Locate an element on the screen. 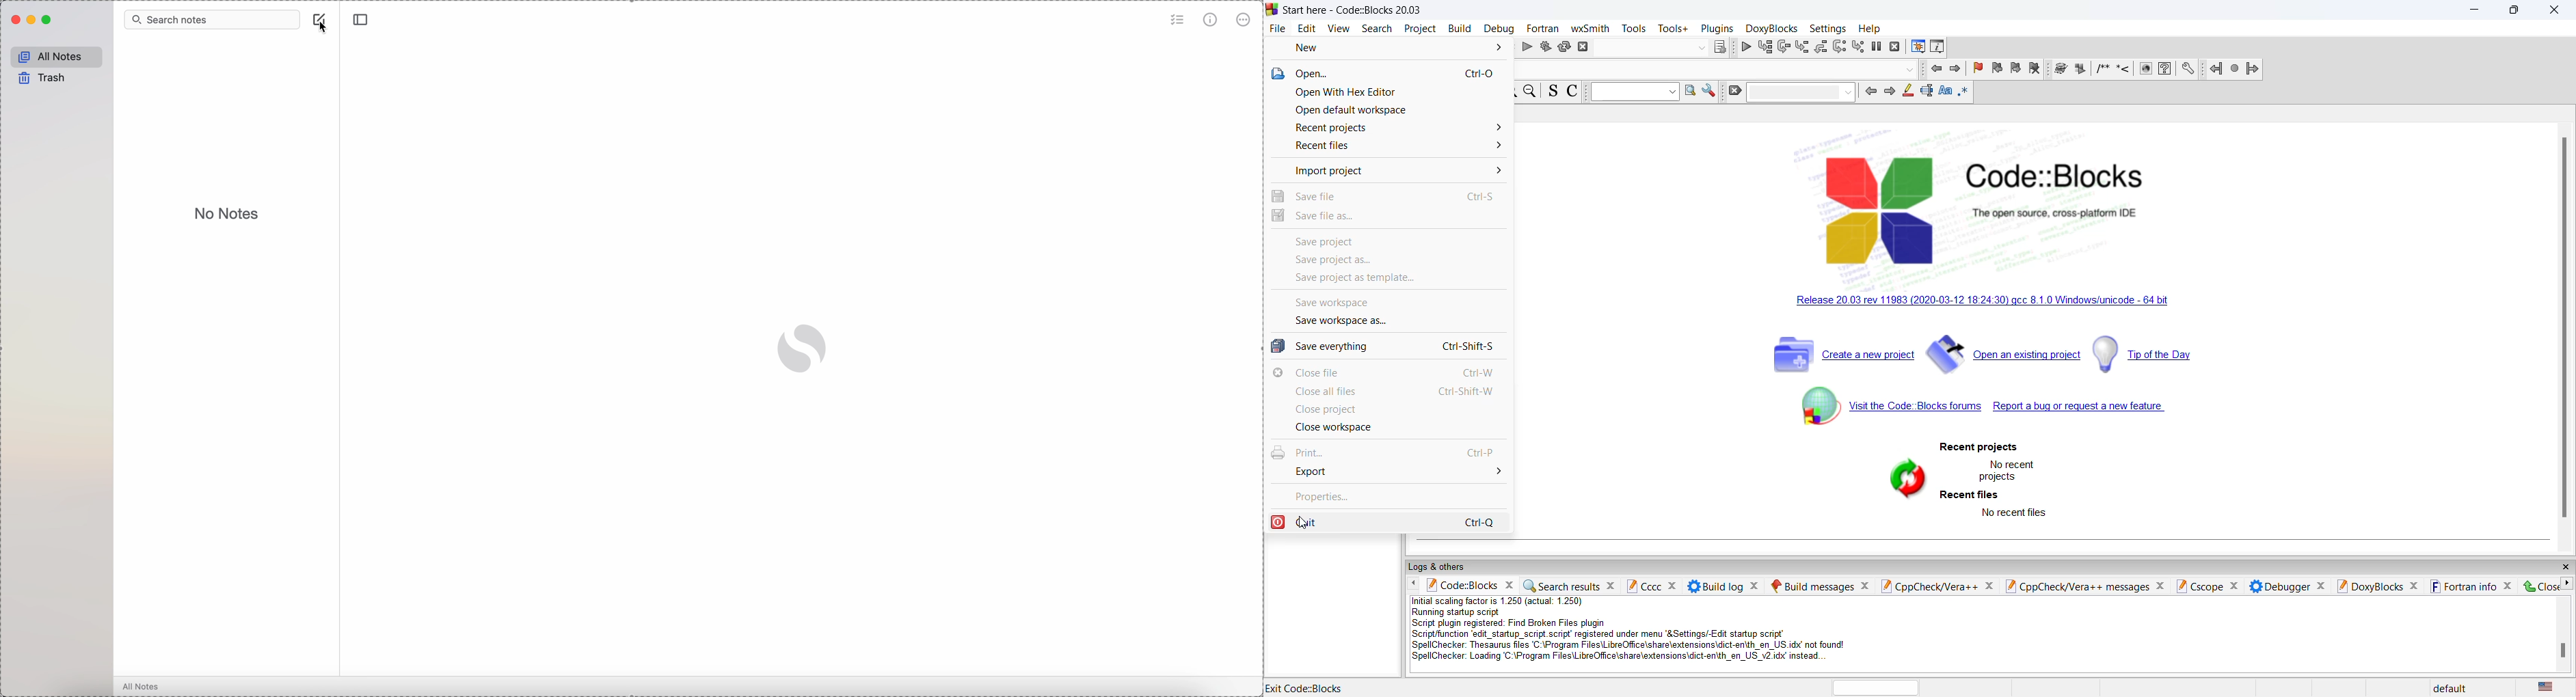 The height and width of the screenshot is (700, 2576). maximize Simplenote is located at coordinates (50, 20).